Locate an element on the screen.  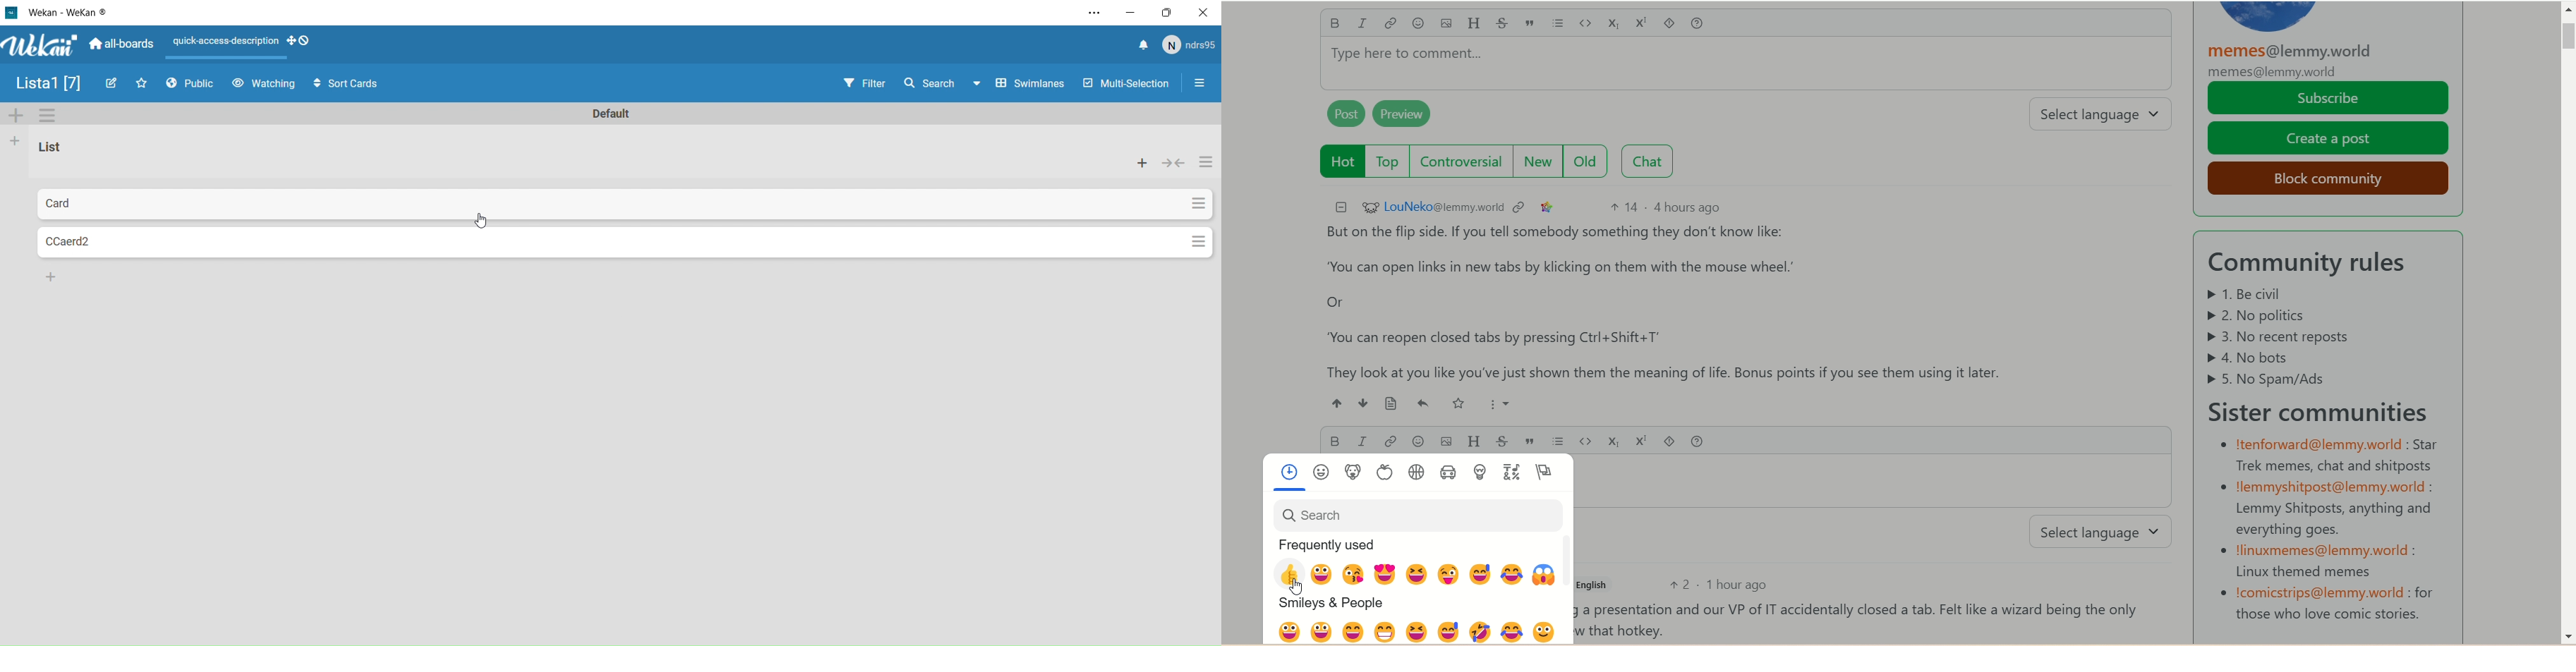
subscript is located at coordinates (1612, 439).